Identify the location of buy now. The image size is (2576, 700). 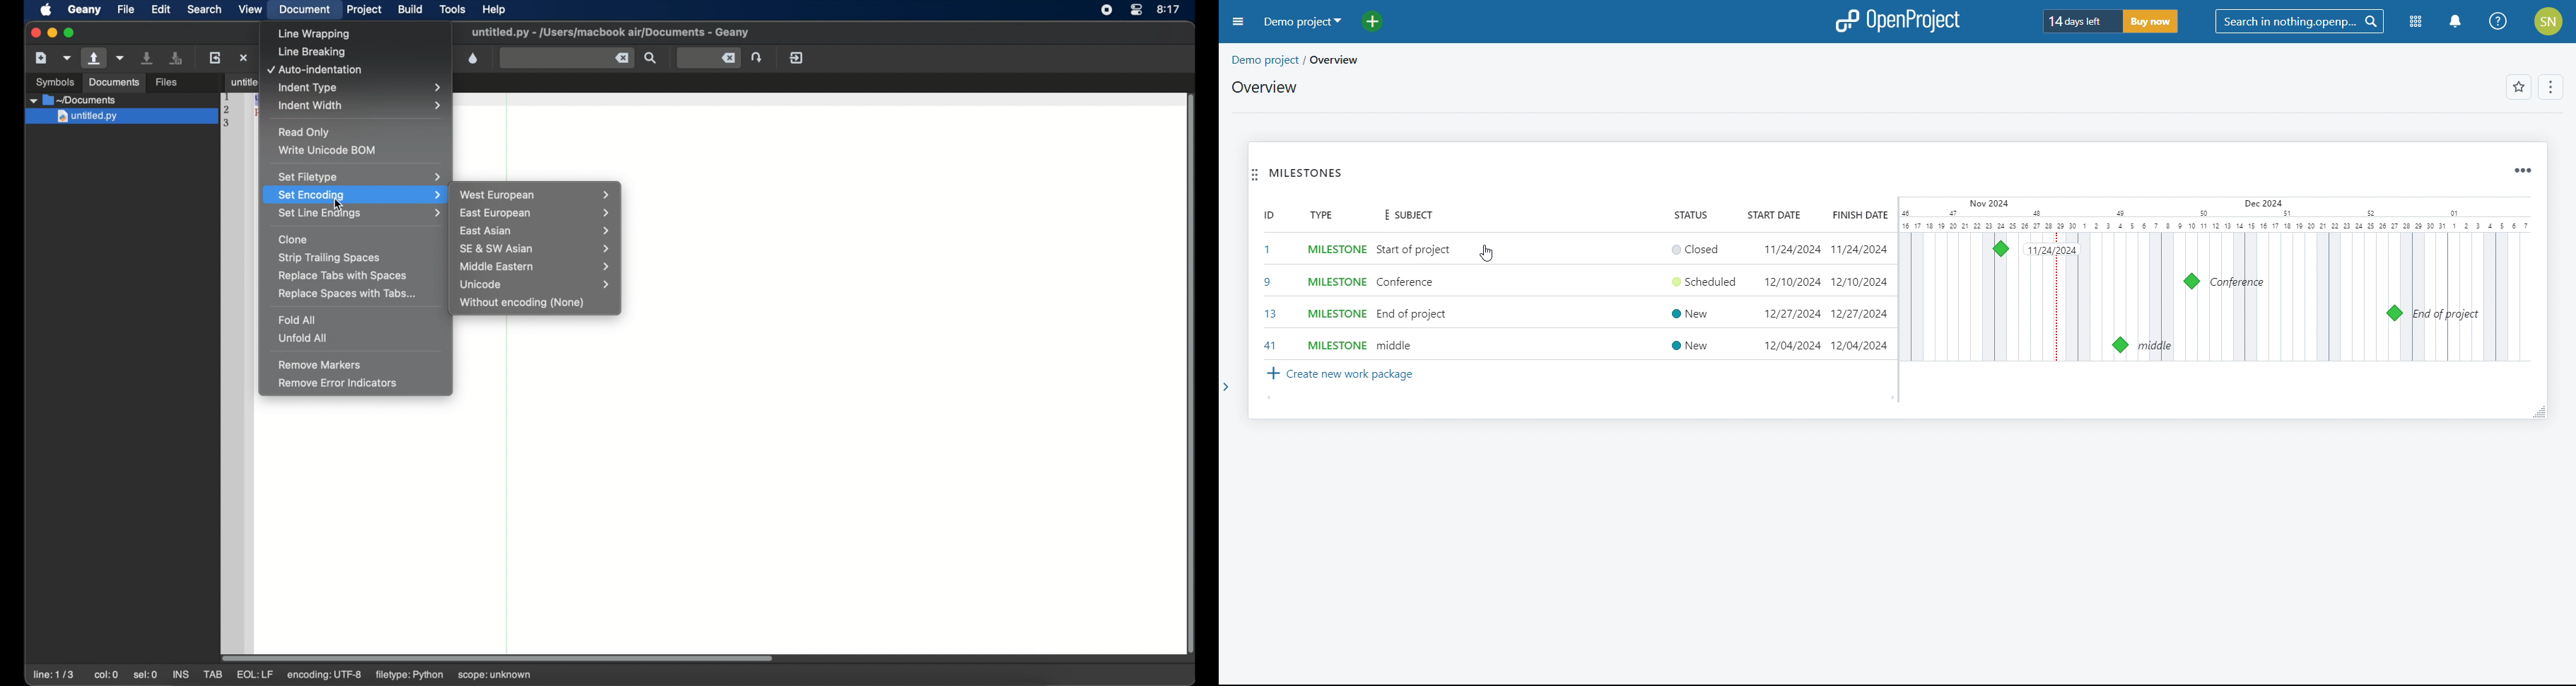
(2156, 23).